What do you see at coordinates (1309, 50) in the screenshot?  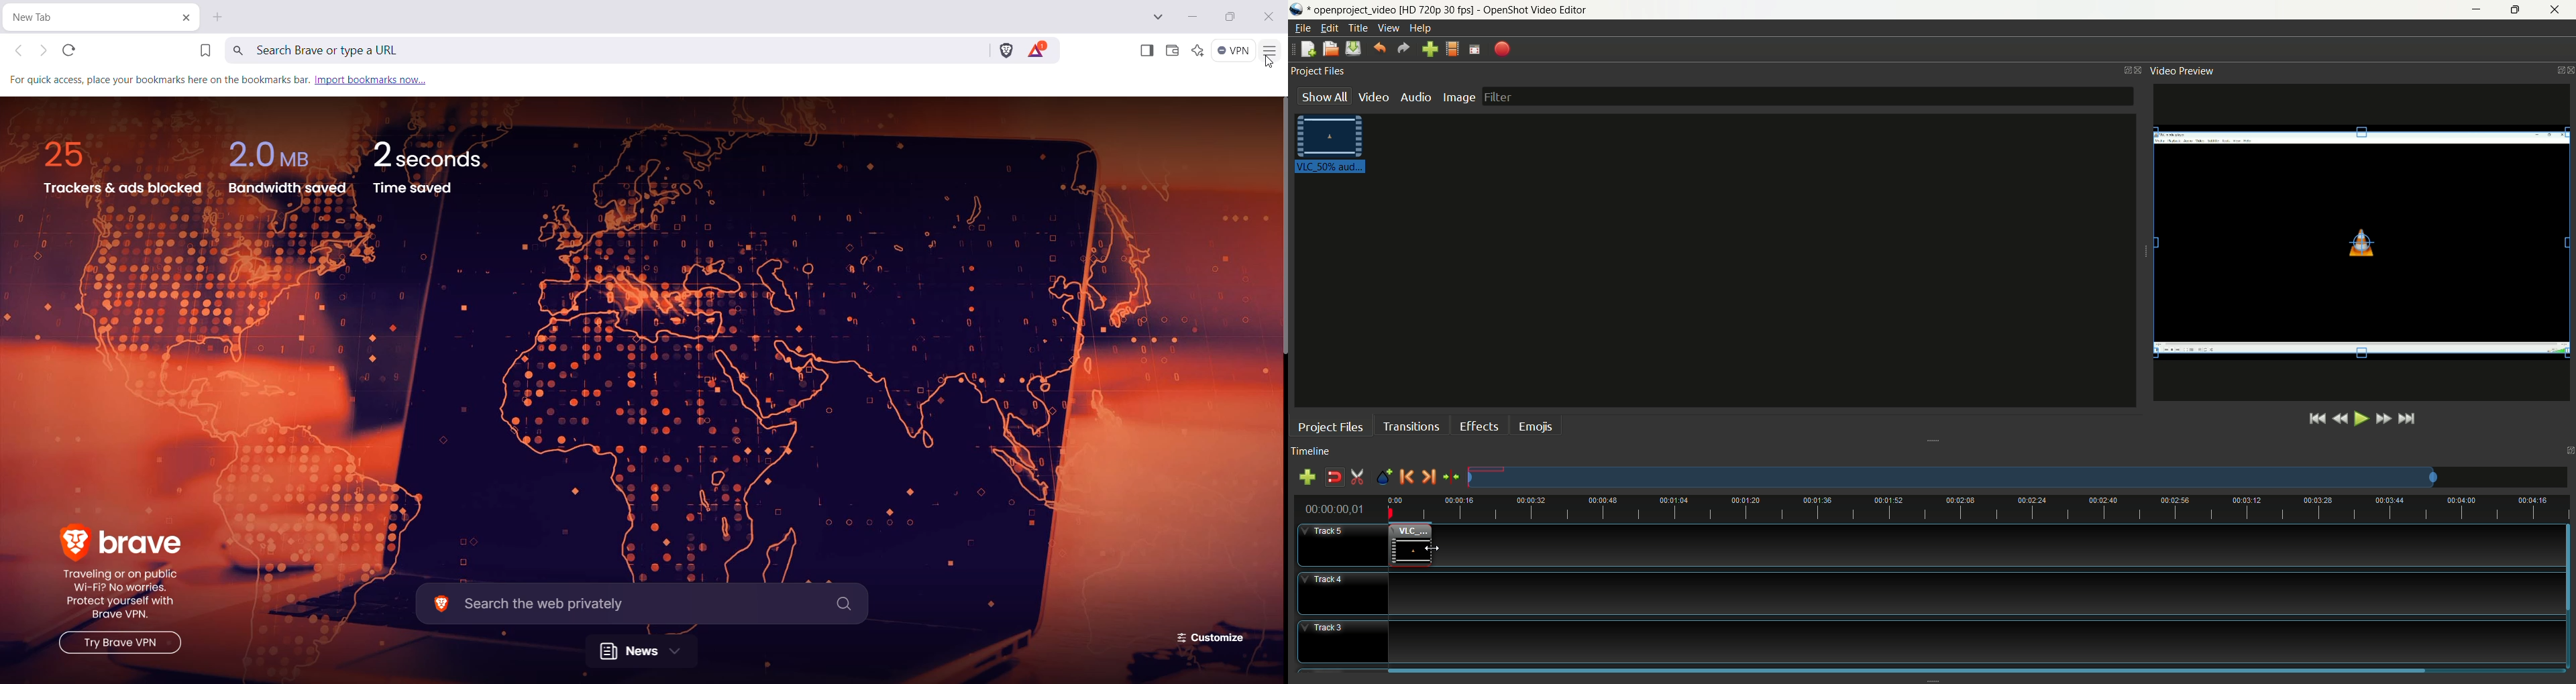 I see `new project` at bounding box center [1309, 50].